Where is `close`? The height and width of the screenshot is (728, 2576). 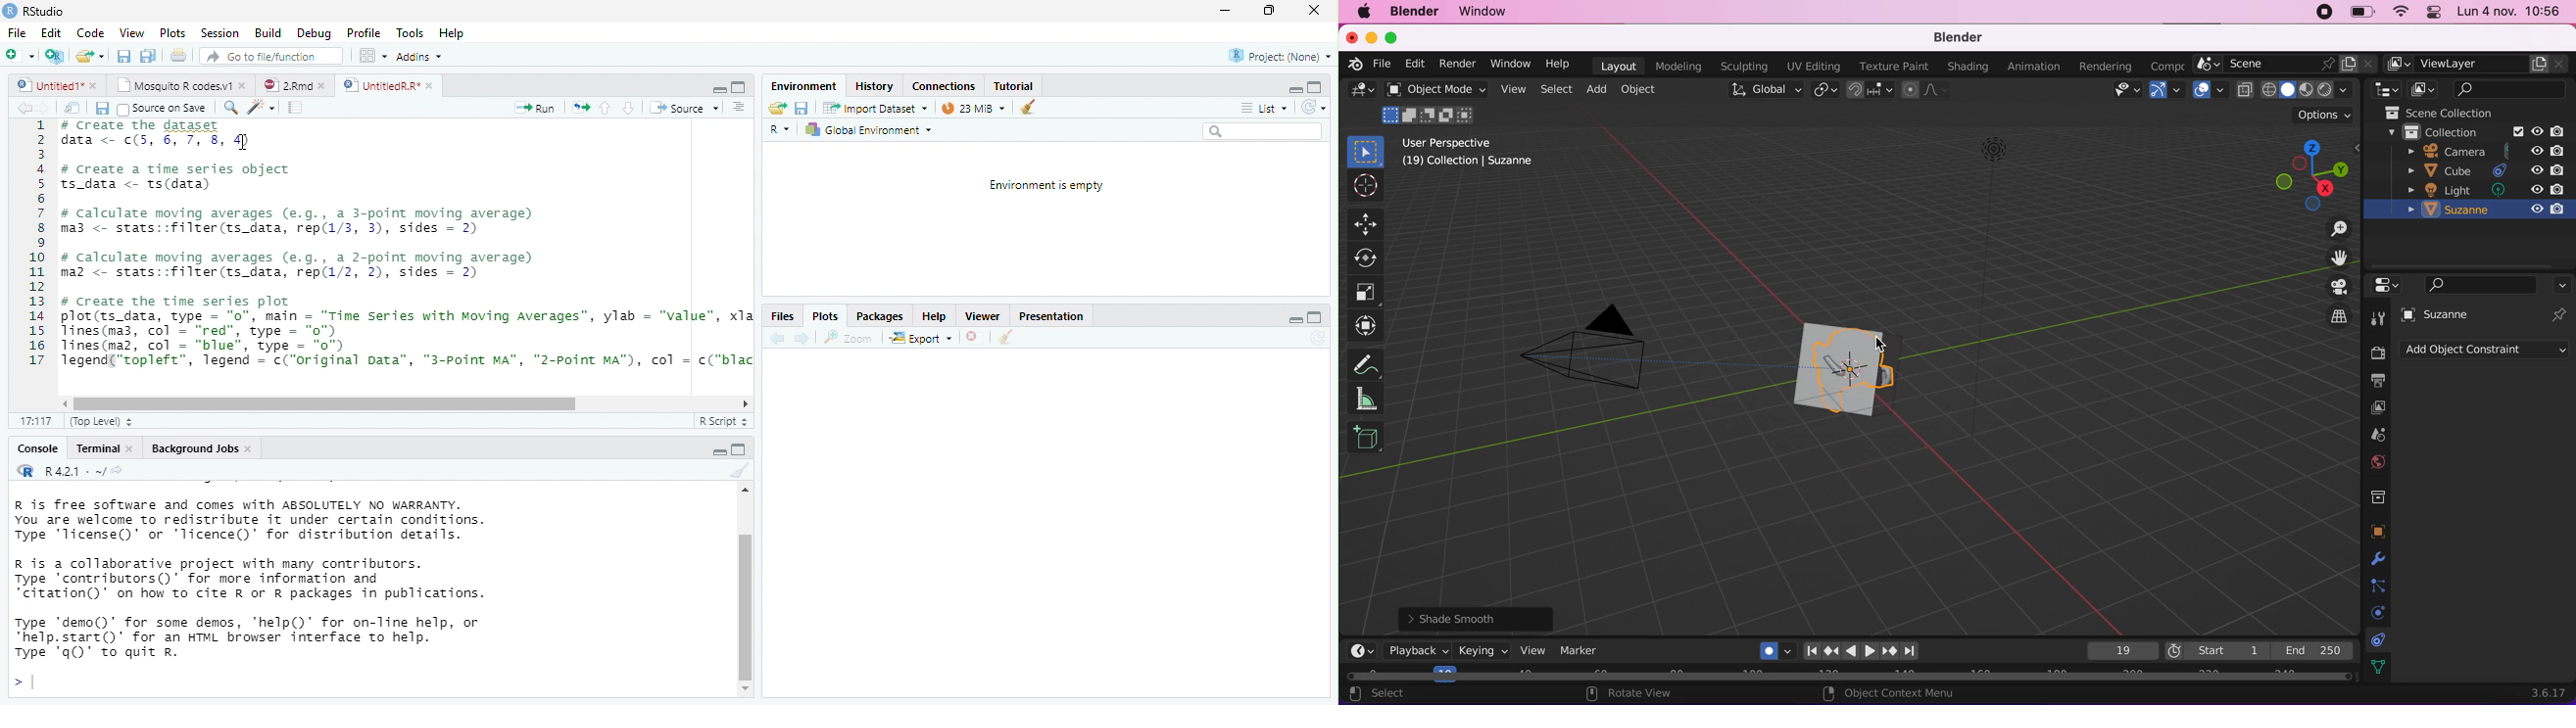 close is located at coordinates (245, 84).